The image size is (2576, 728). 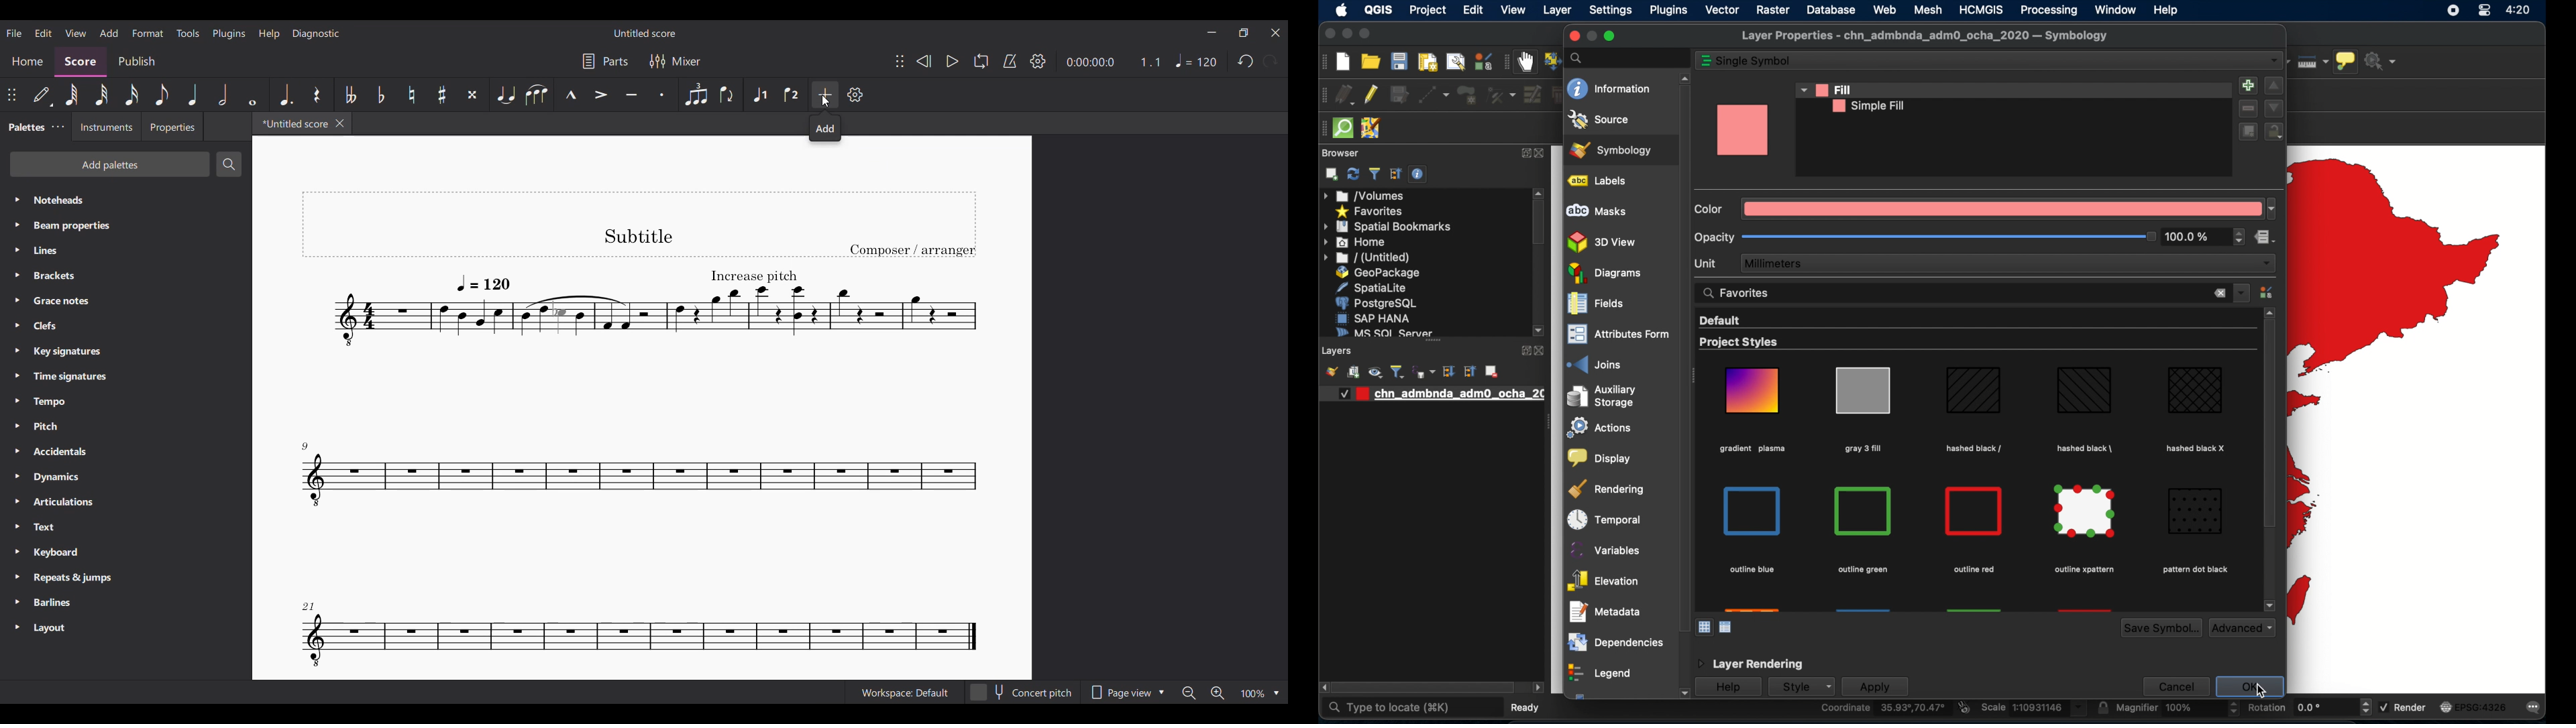 I want to click on Instruments, so click(x=105, y=127).